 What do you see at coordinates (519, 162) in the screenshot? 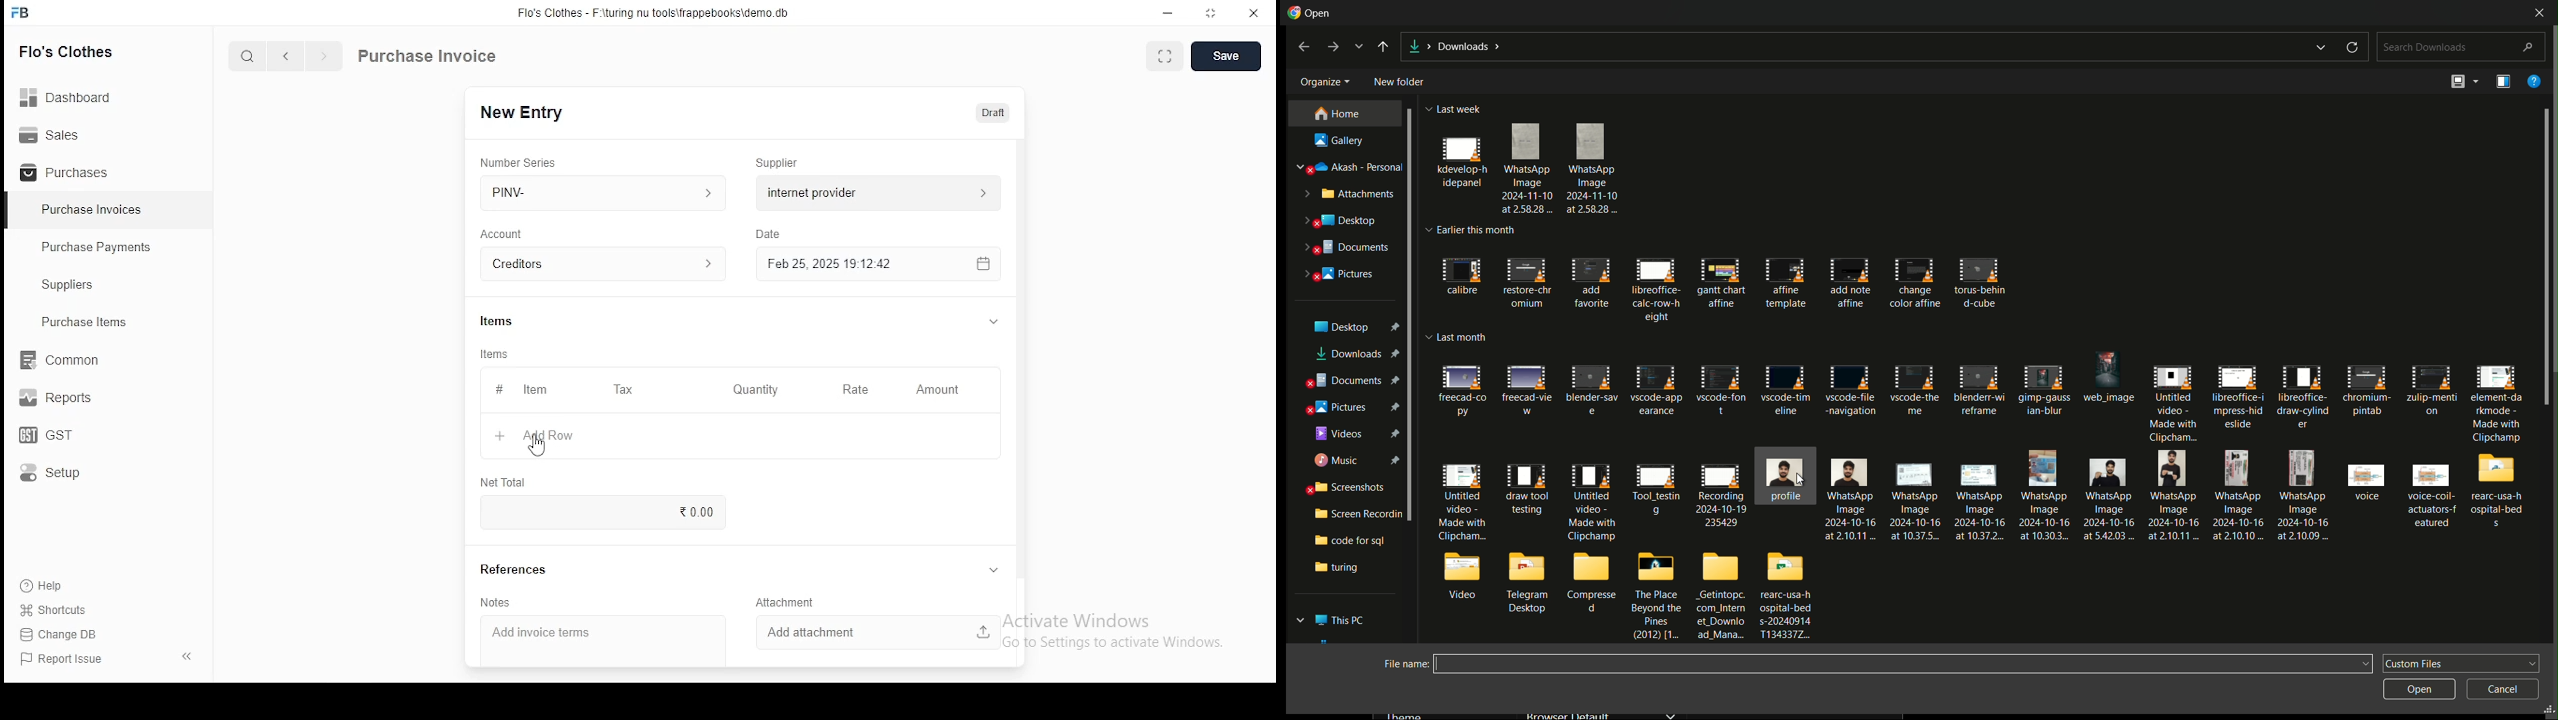
I see `number series` at bounding box center [519, 162].